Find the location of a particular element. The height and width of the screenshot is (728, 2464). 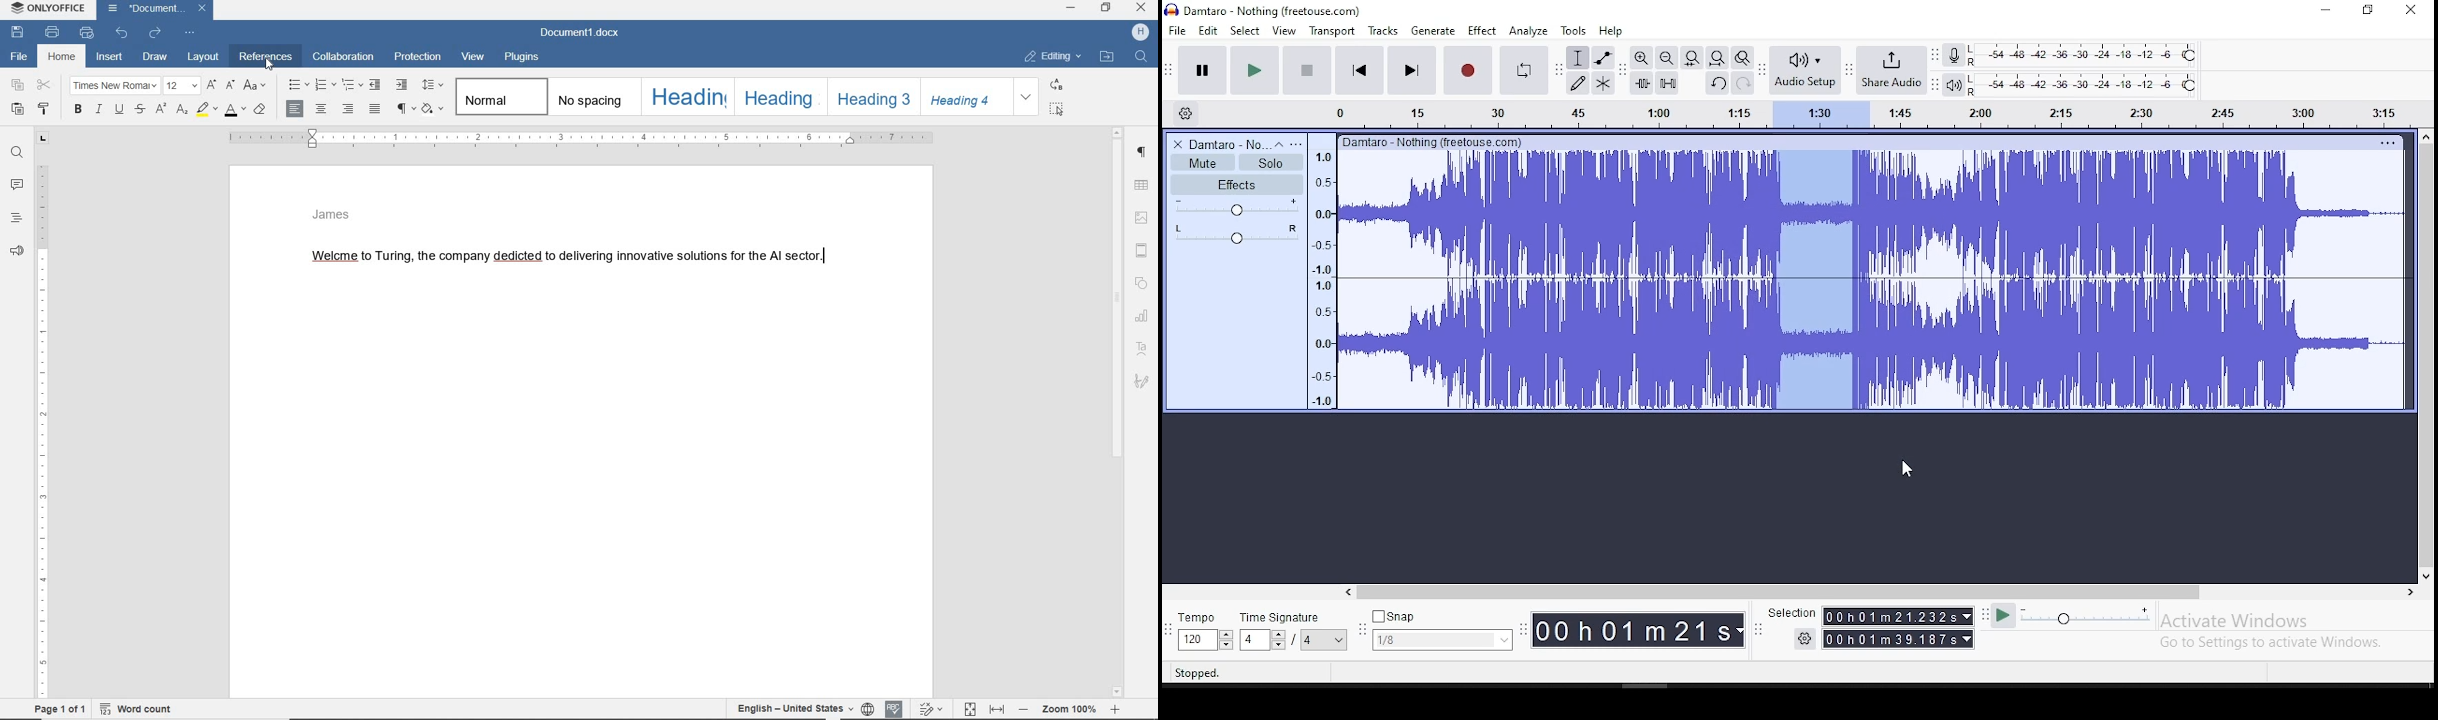

Play is located at coordinates (2003, 616).